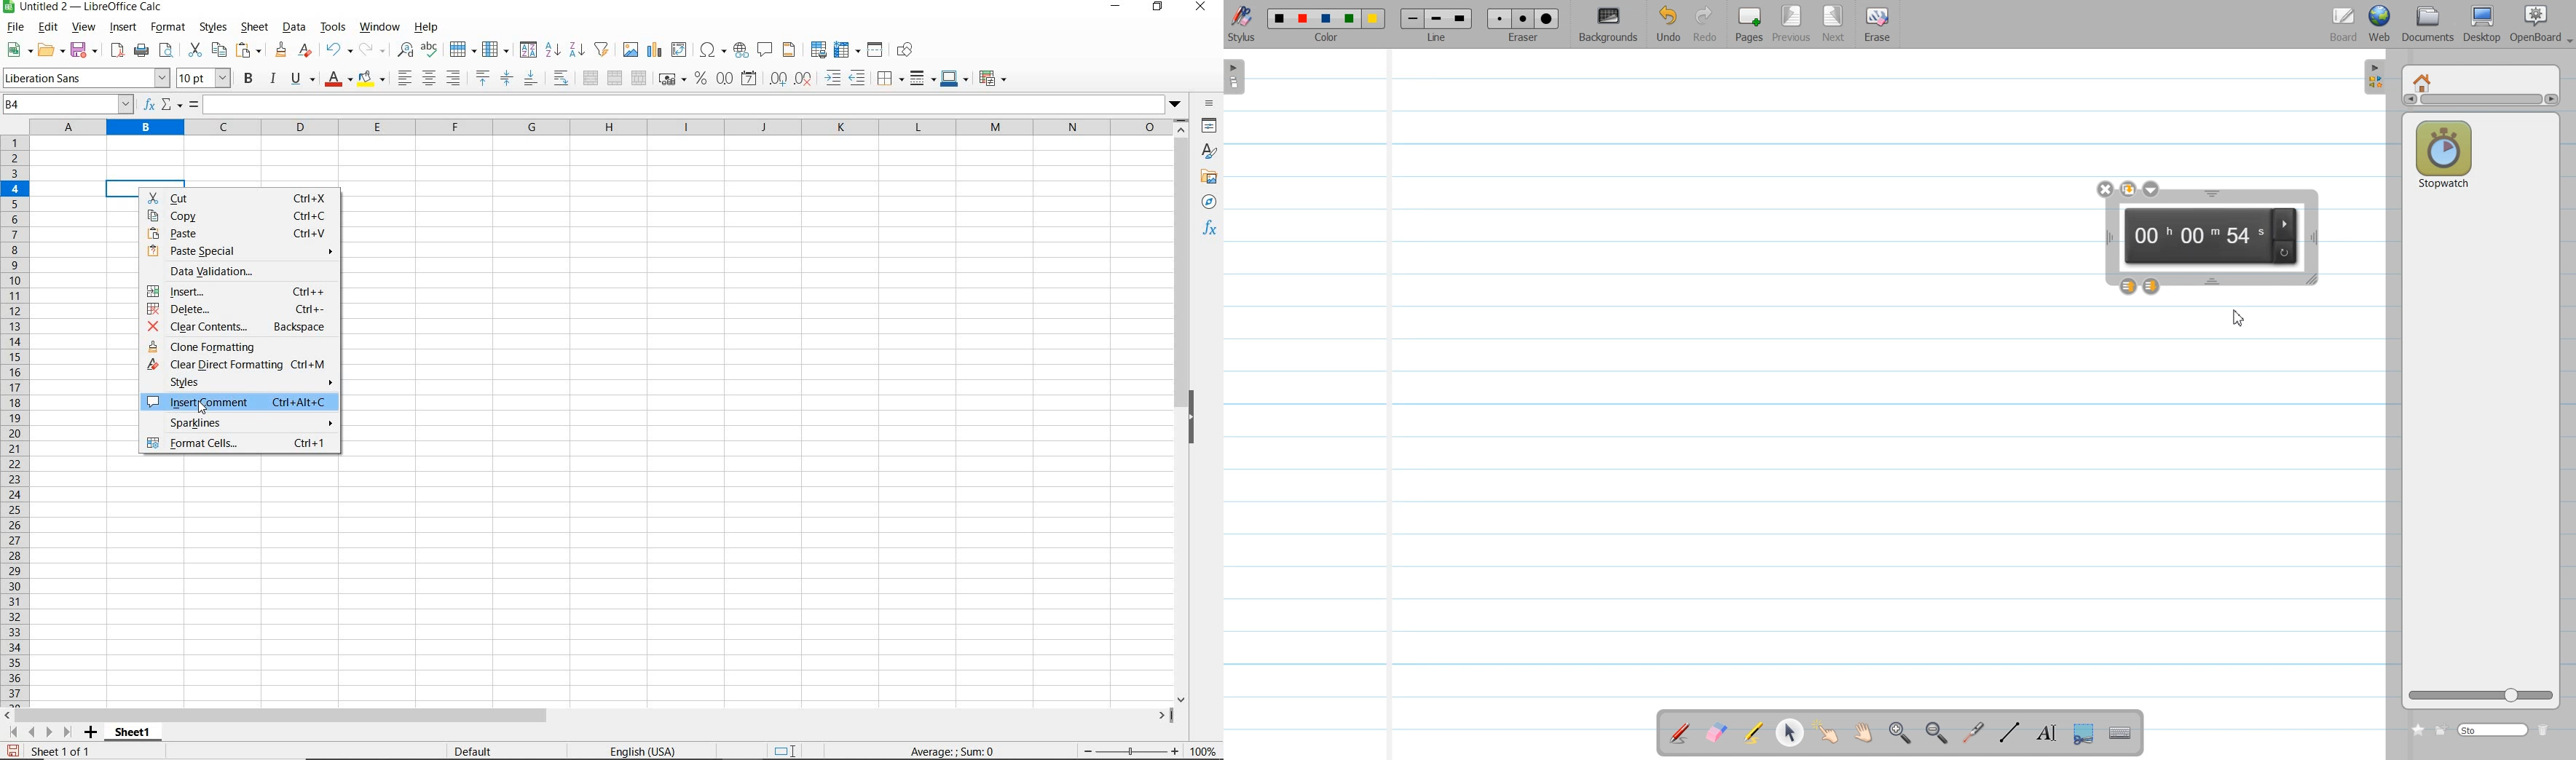 Image resolution: width=2576 pixels, height=784 pixels. What do you see at coordinates (2495, 729) in the screenshot?
I see `Search bar` at bounding box center [2495, 729].